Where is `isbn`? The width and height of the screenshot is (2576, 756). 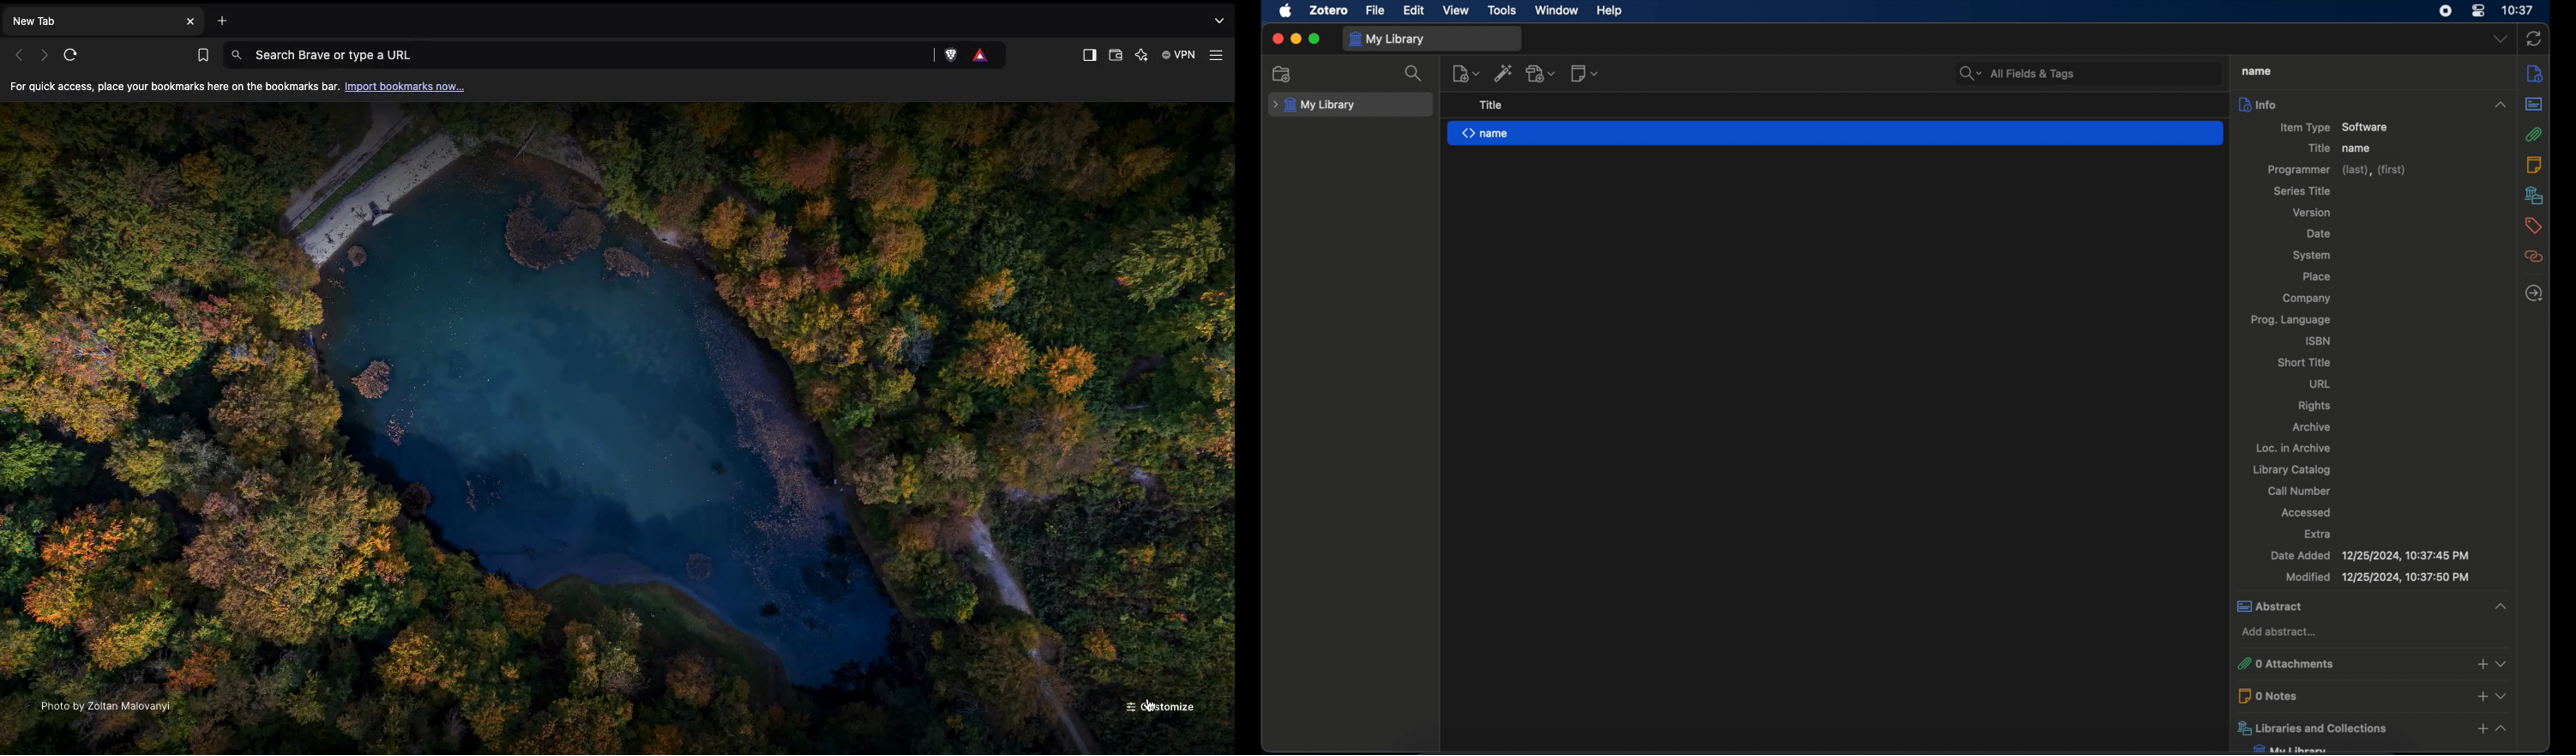
isbn is located at coordinates (2320, 339).